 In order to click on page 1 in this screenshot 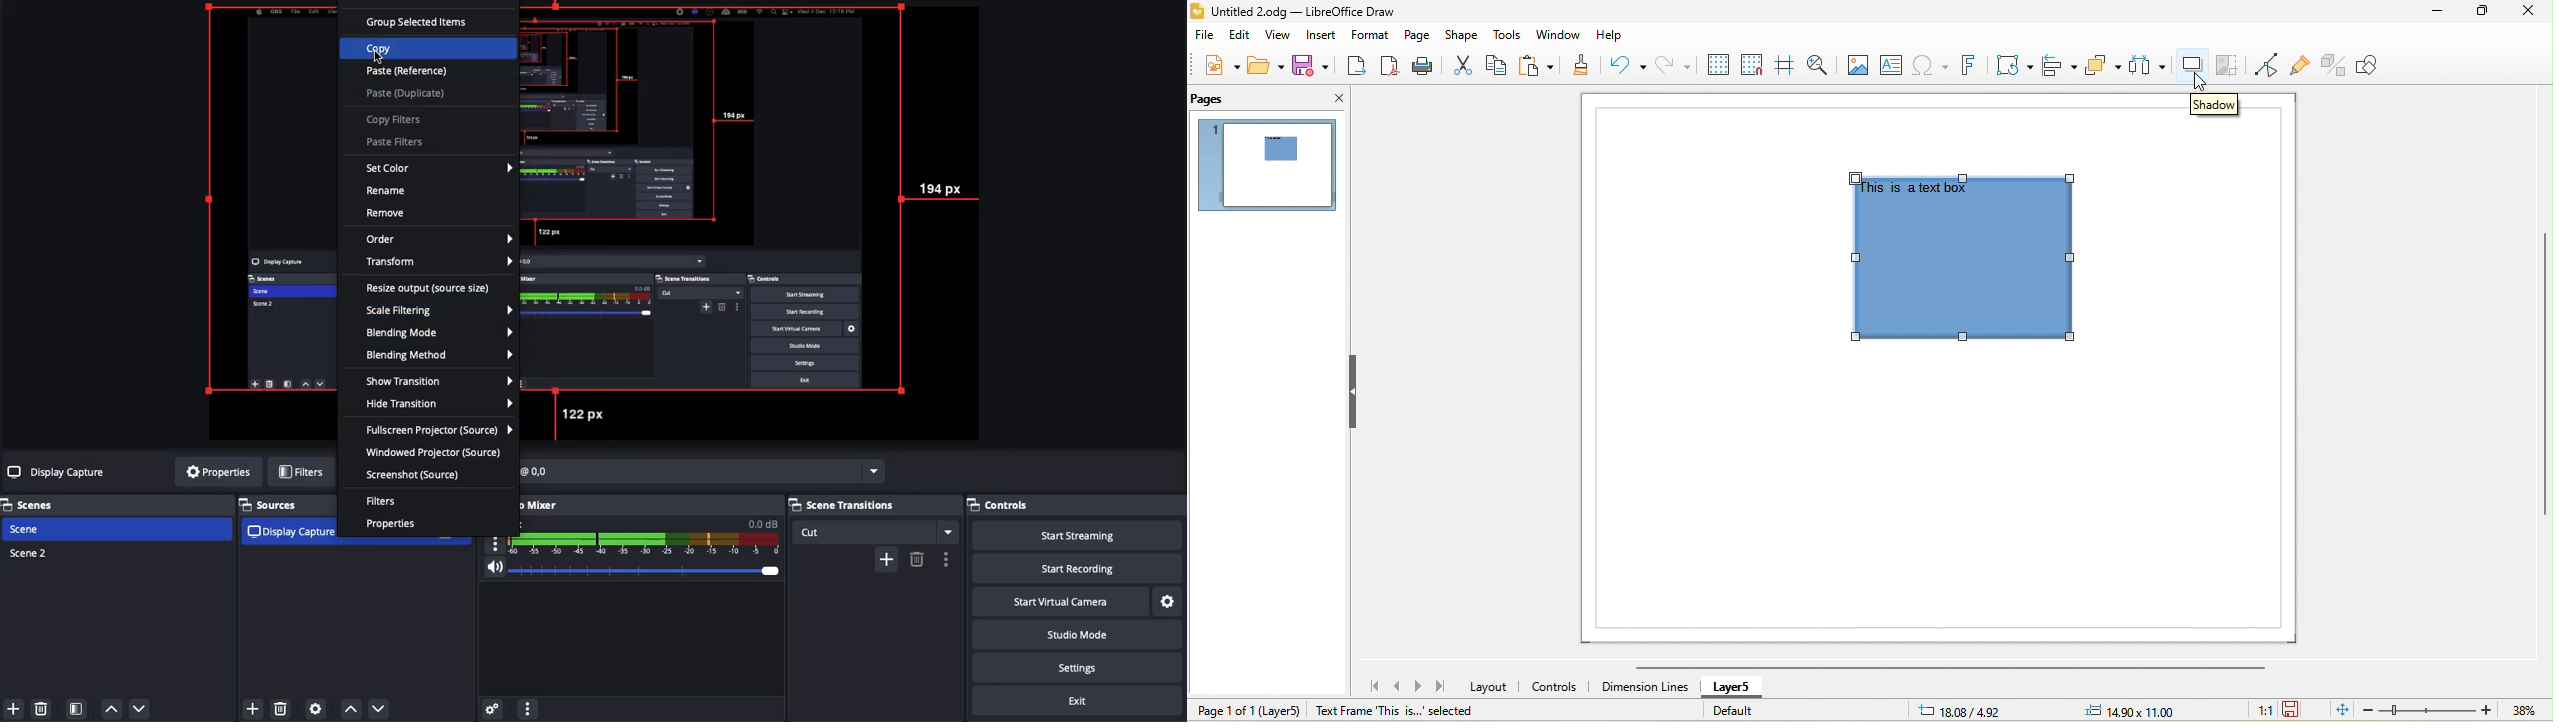, I will do `click(1266, 164)`.